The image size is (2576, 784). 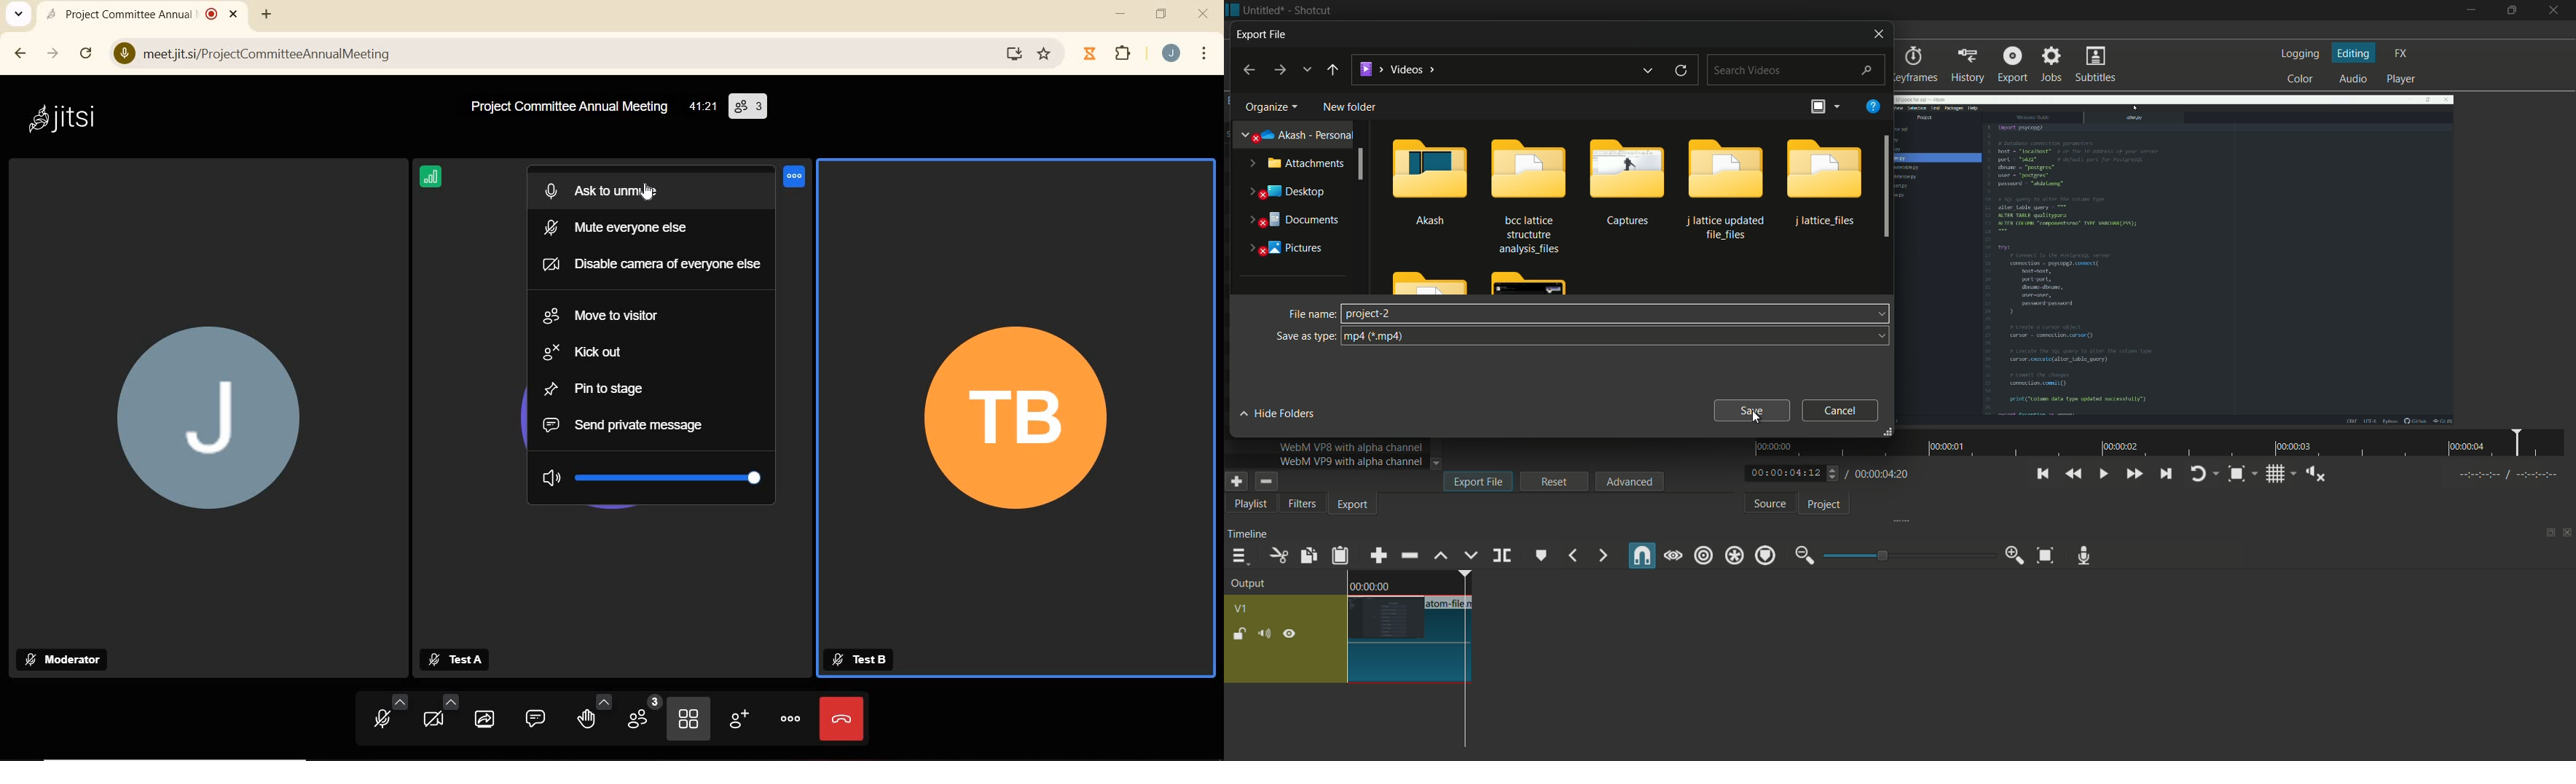 What do you see at coordinates (653, 475) in the screenshot?
I see `VOLUME` at bounding box center [653, 475].